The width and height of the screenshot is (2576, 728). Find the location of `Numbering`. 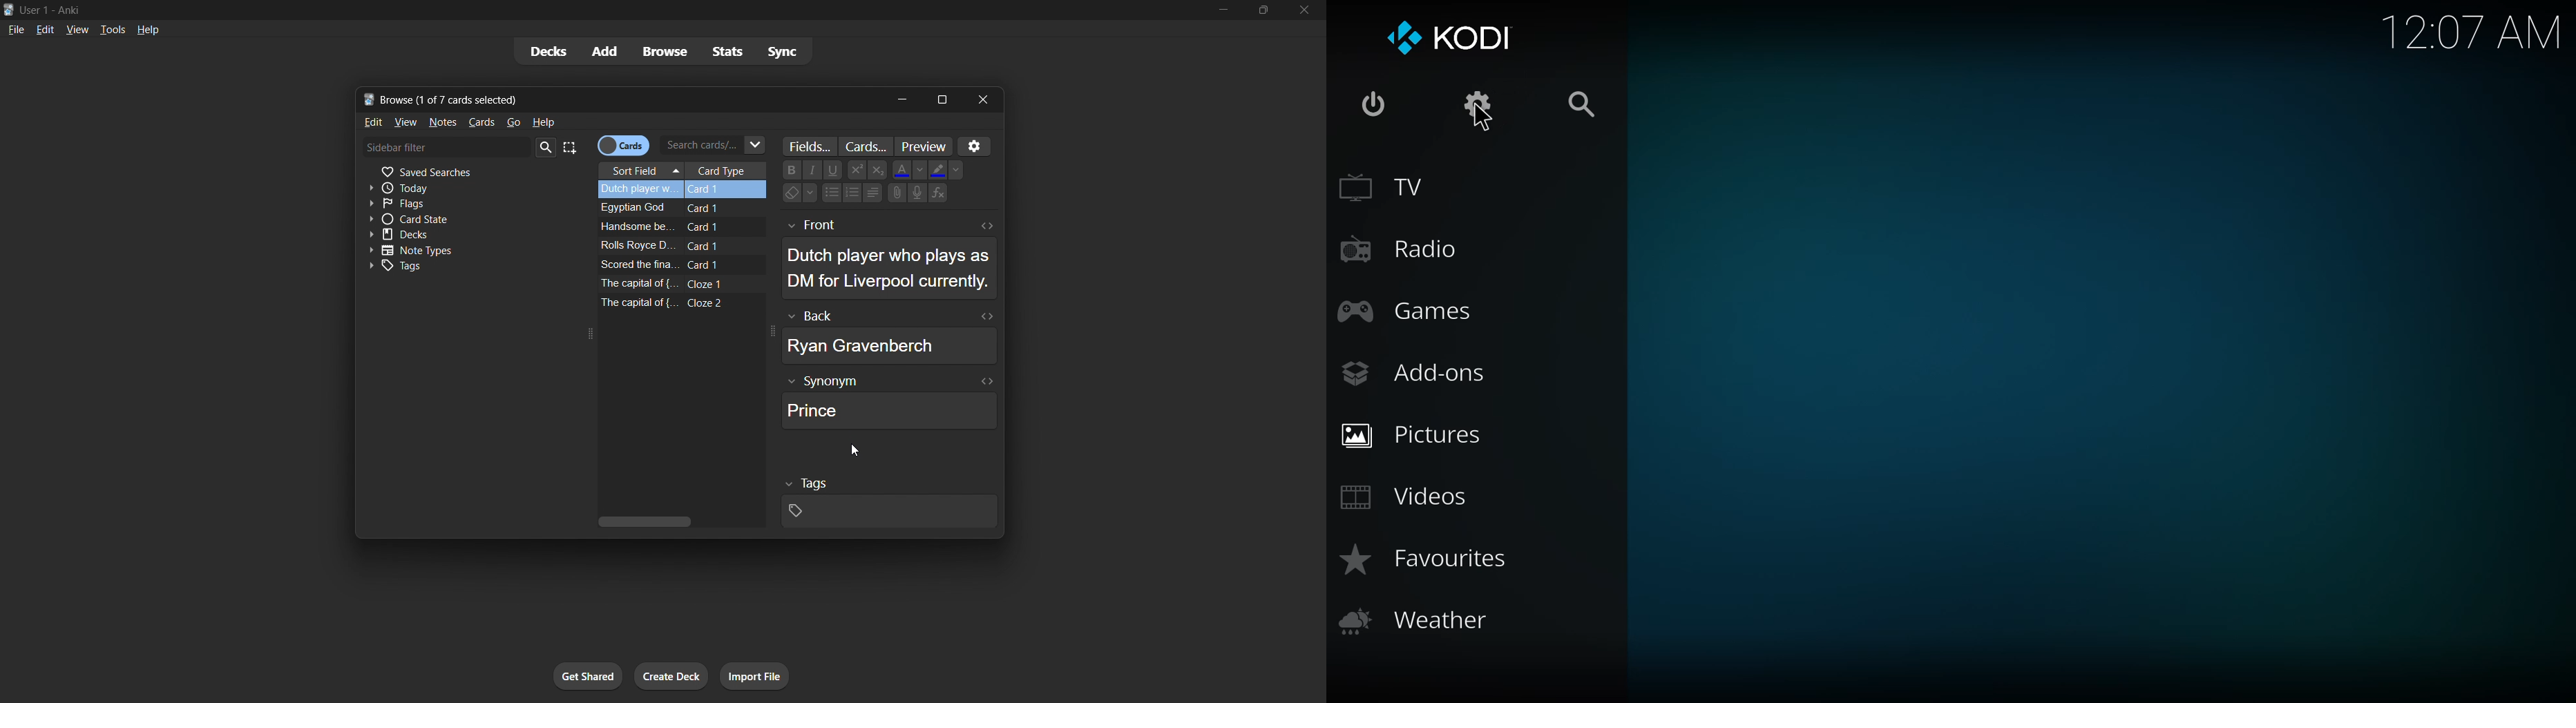

Numbering is located at coordinates (851, 193).